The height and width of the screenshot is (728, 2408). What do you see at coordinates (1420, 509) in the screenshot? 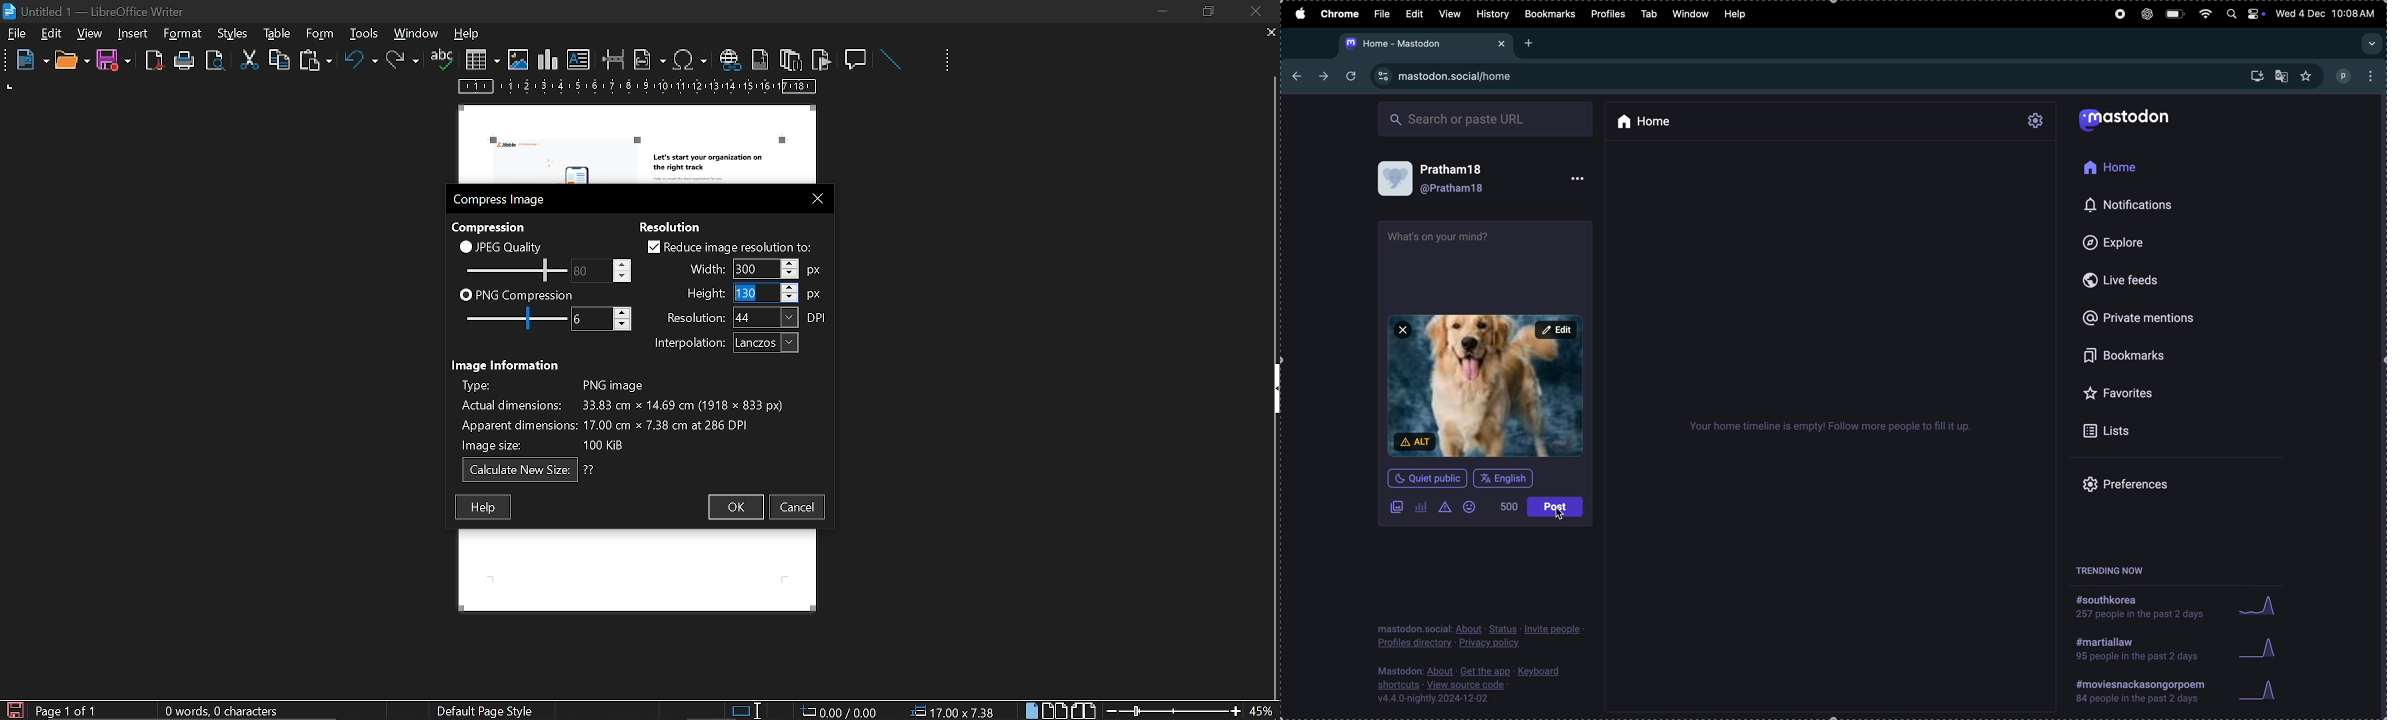
I see `add polls` at bounding box center [1420, 509].